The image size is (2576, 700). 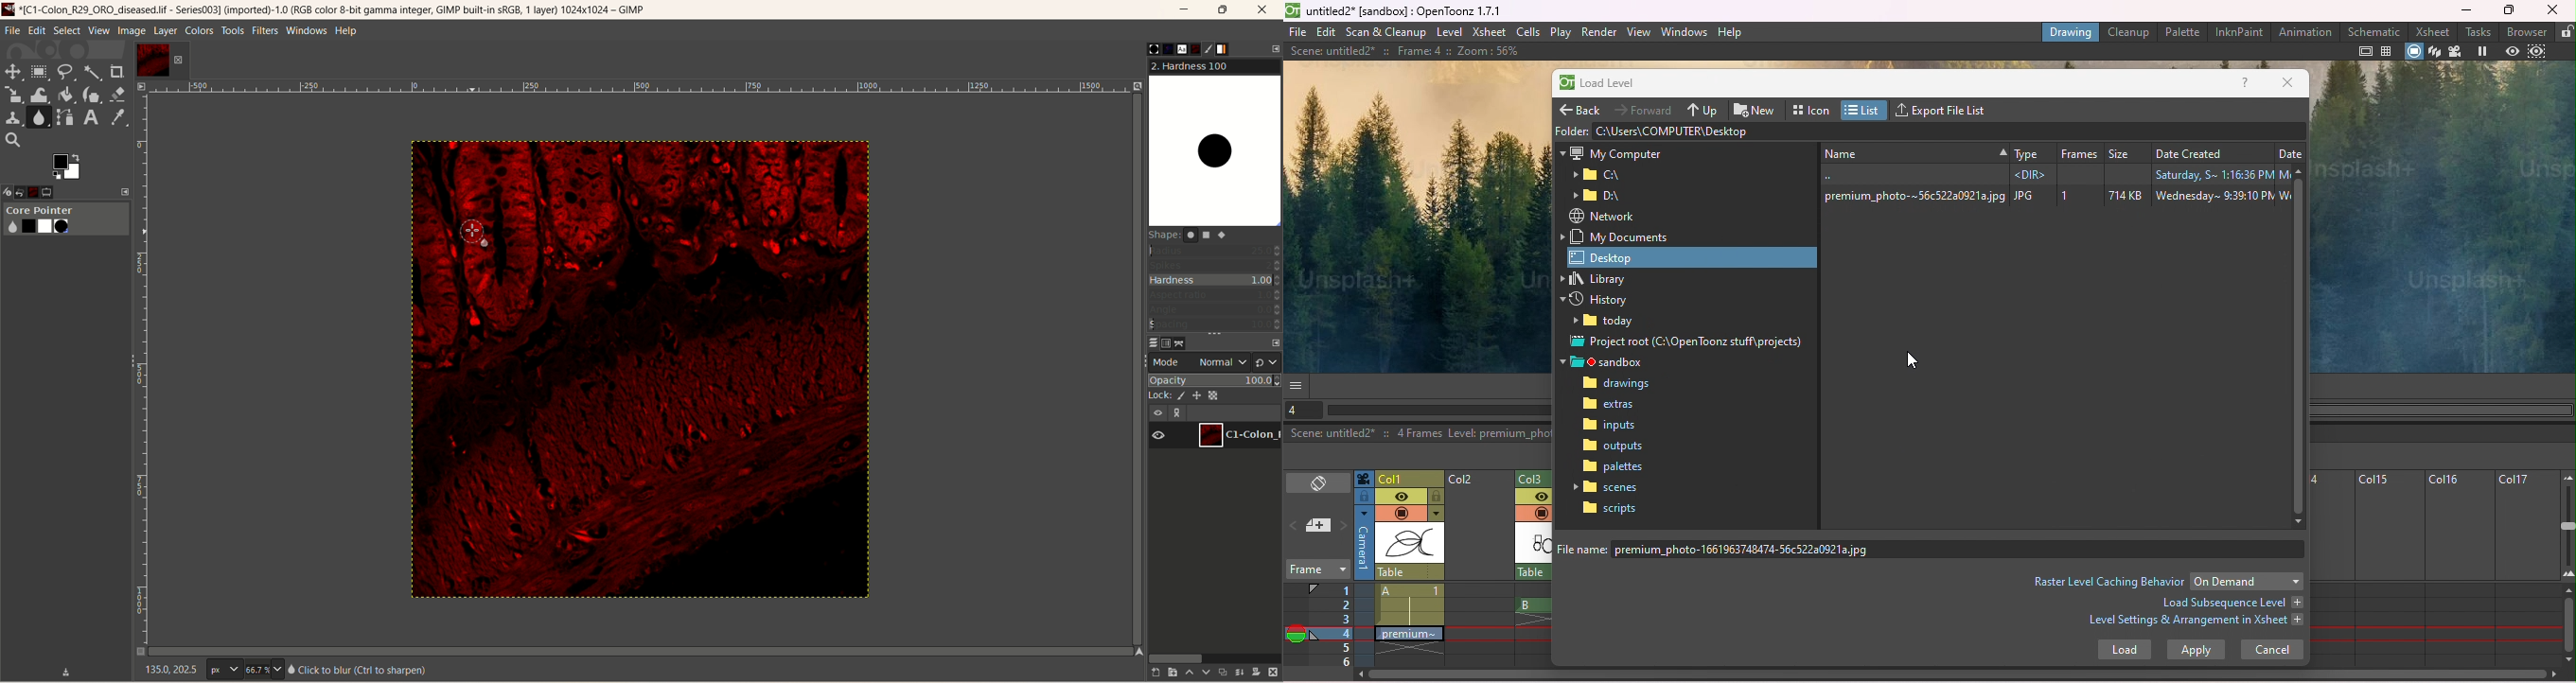 I want to click on Previous memo, so click(x=1295, y=528).